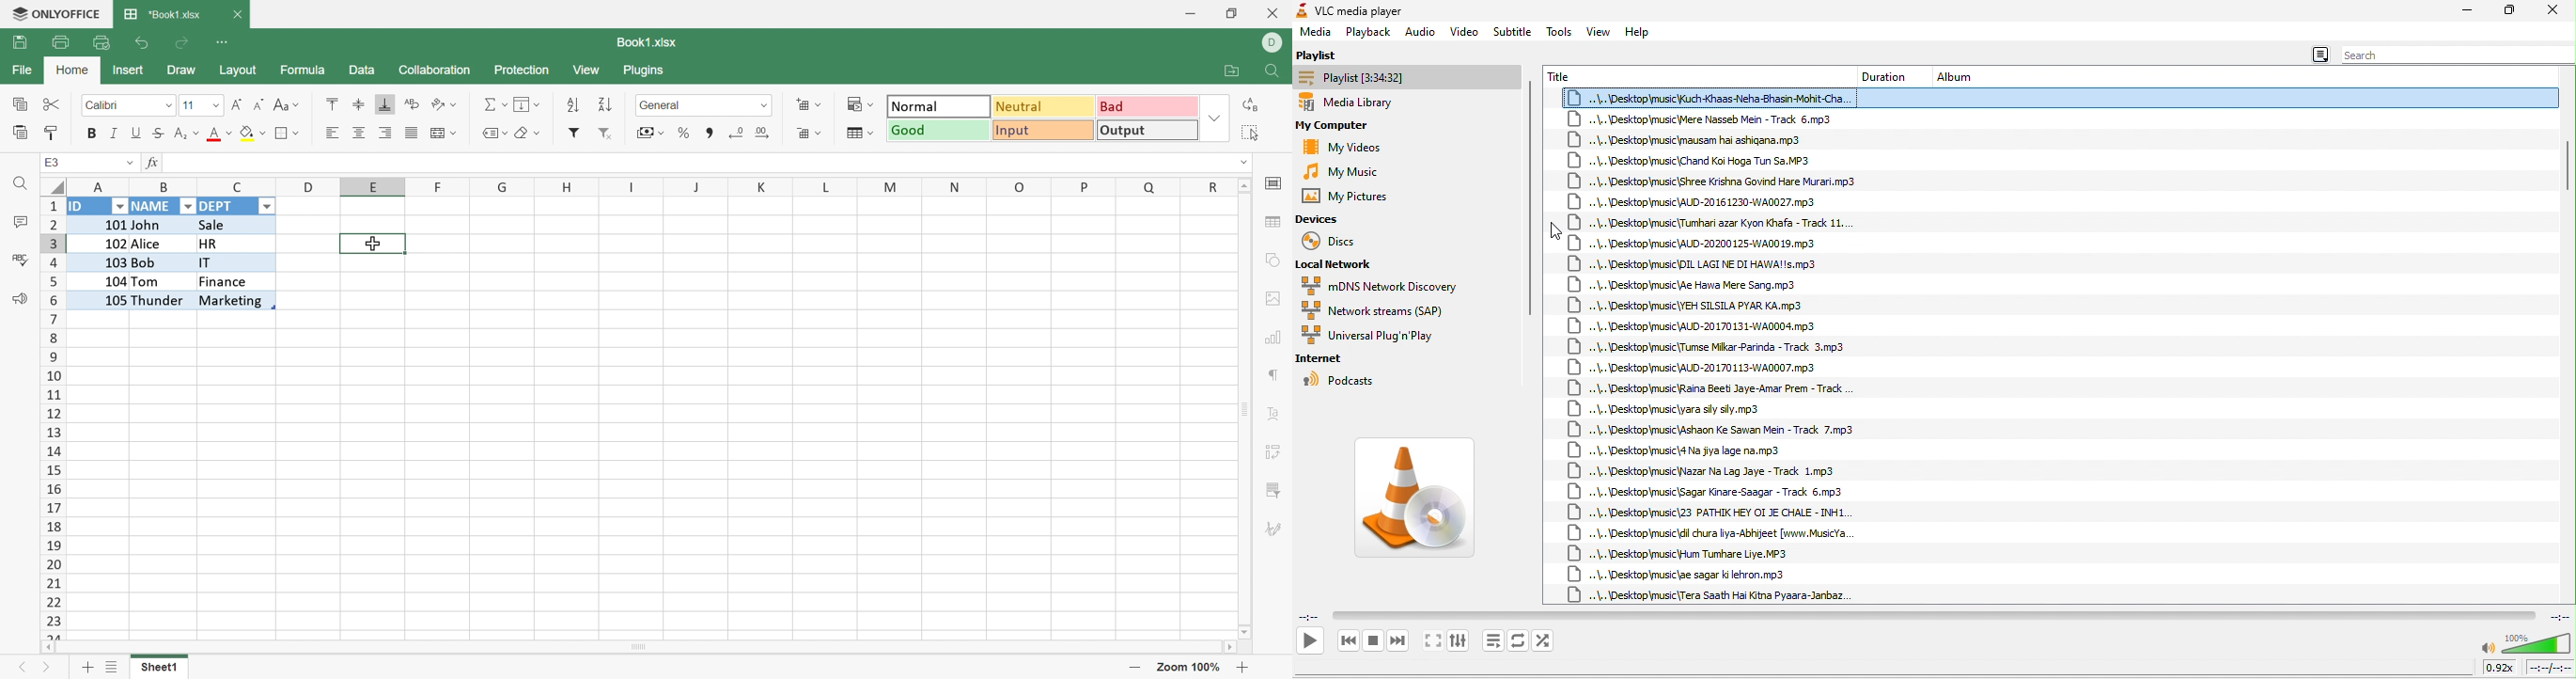 This screenshot has width=2576, height=700. What do you see at coordinates (1041, 130) in the screenshot?
I see `Input` at bounding box center [1041, 130].